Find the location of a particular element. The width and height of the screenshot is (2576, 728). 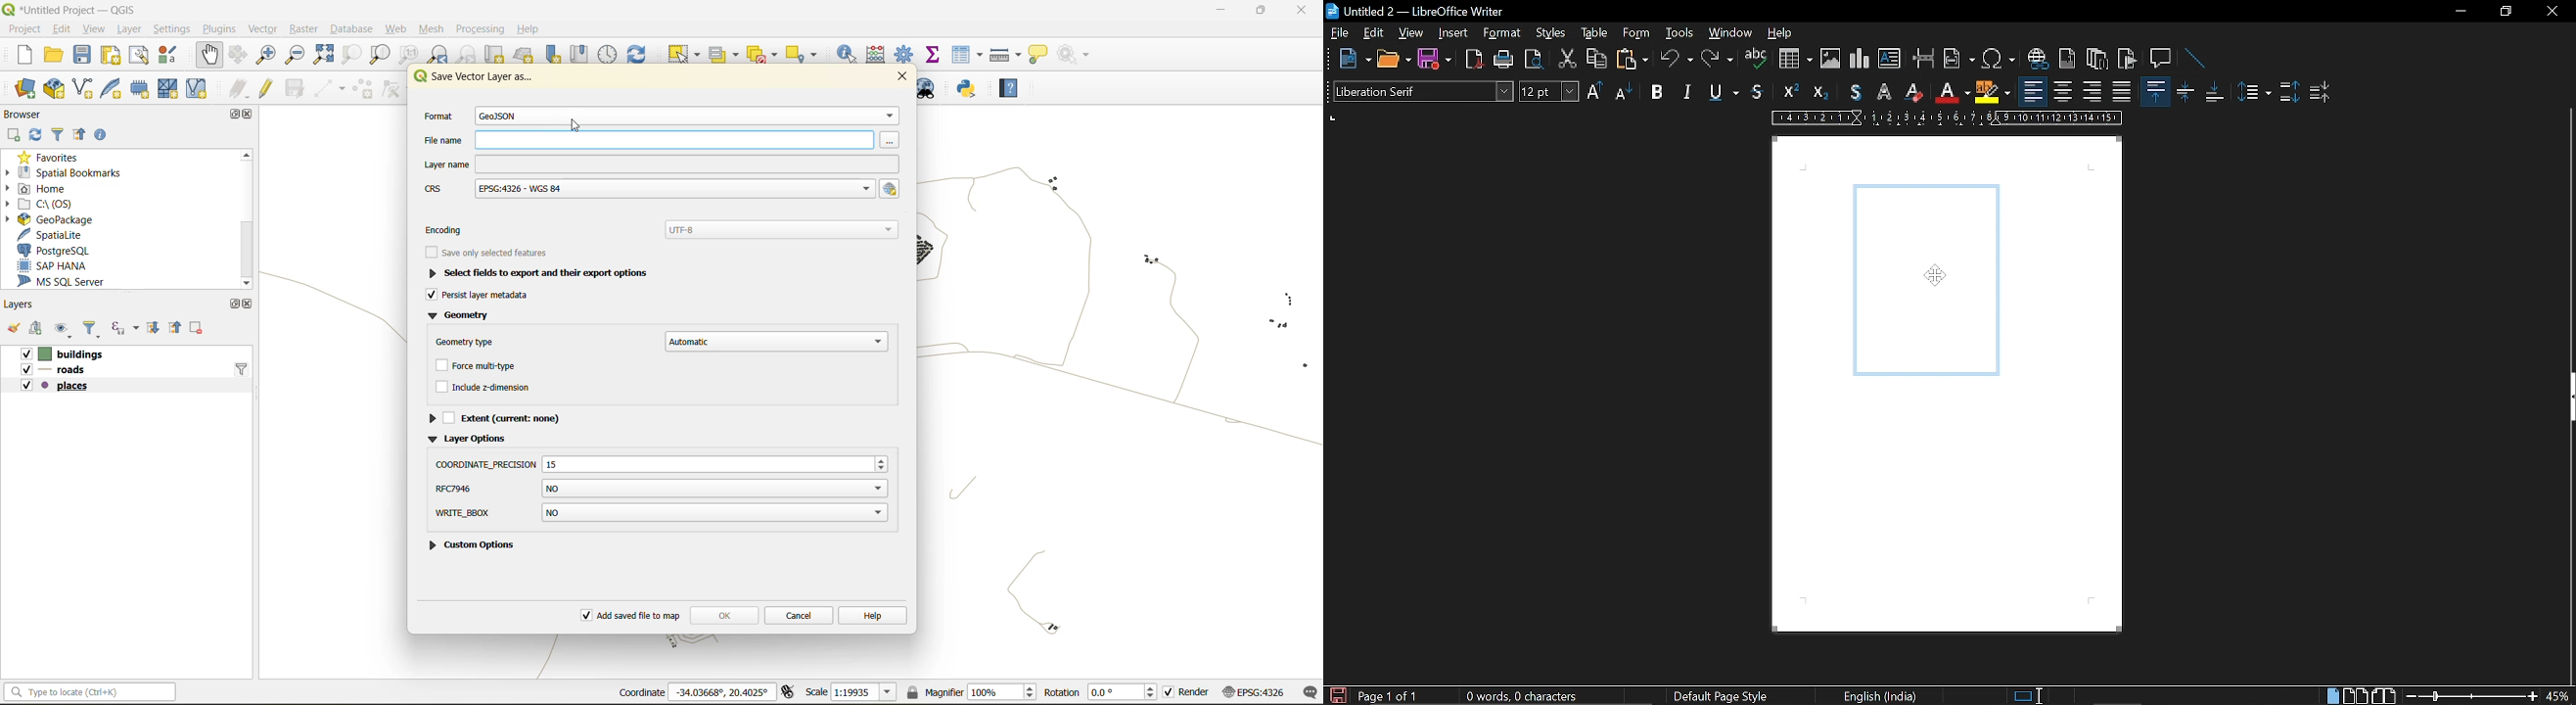

zoom in is located at coordinates (269, 55).